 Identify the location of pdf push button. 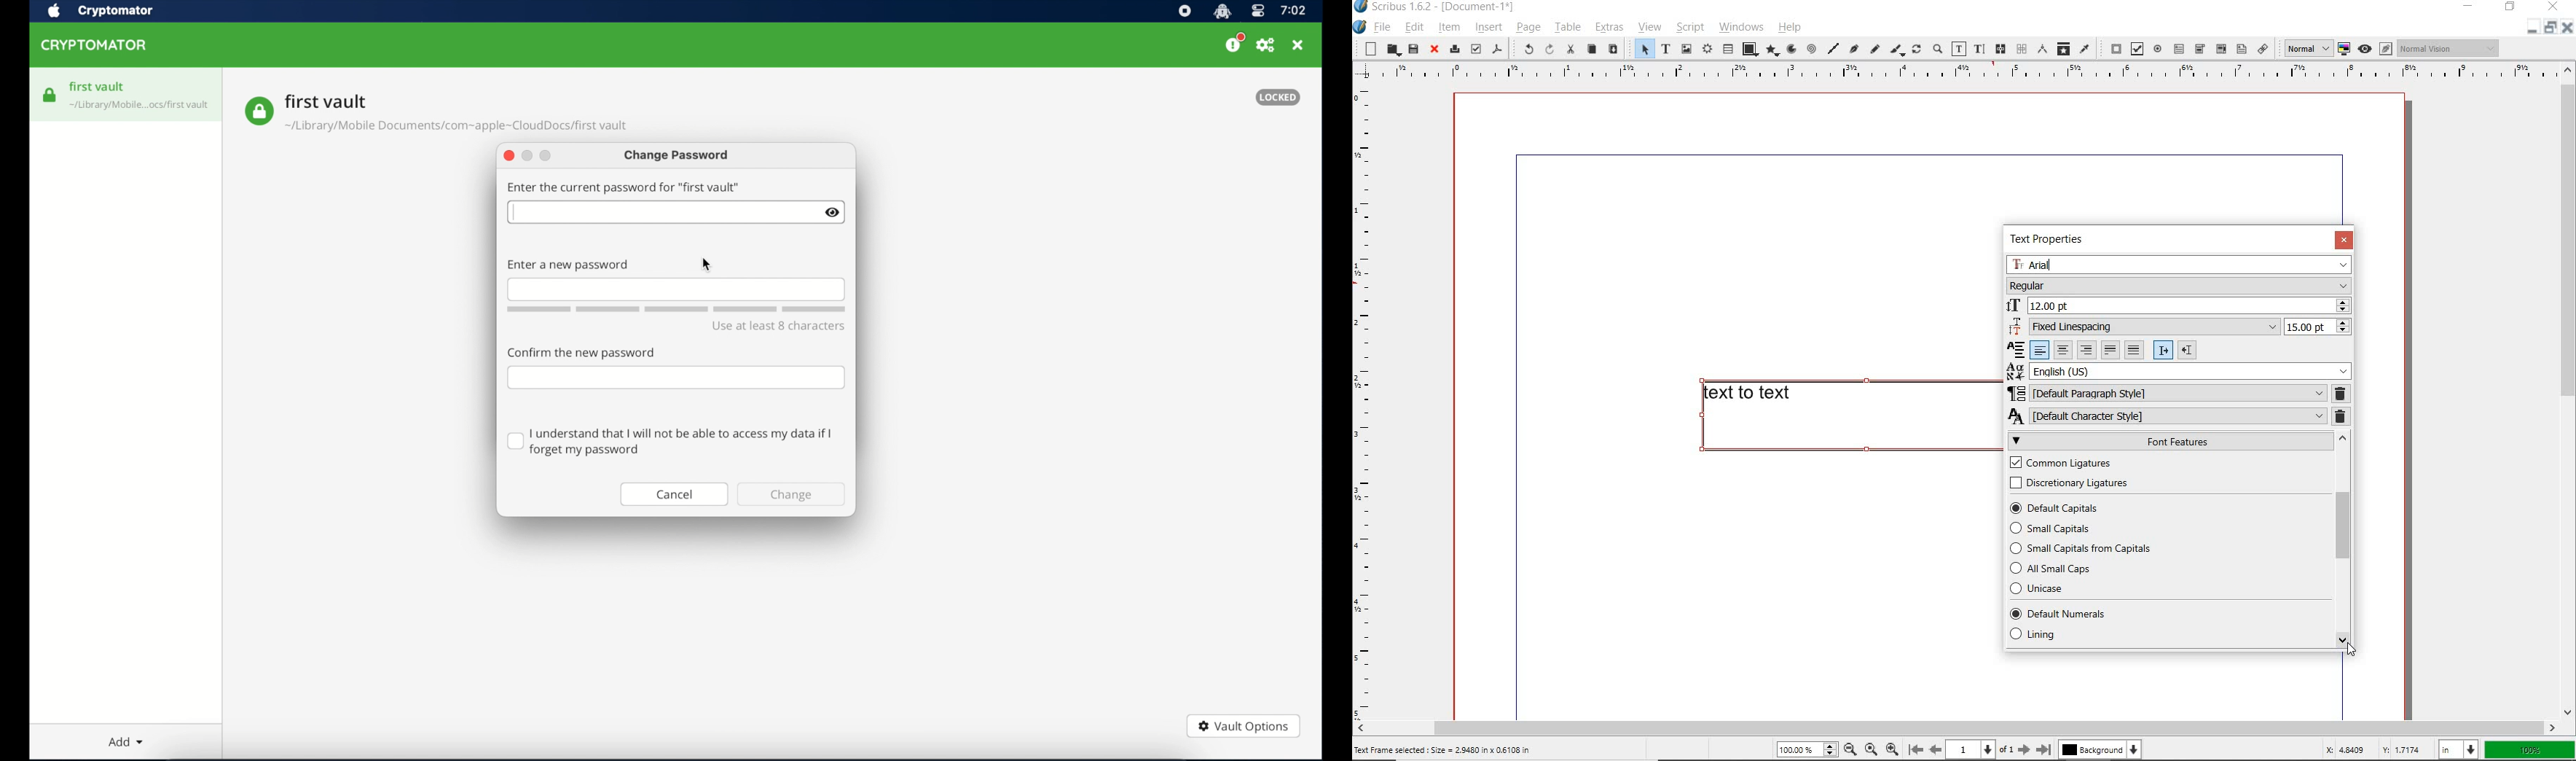
(2113, 49).